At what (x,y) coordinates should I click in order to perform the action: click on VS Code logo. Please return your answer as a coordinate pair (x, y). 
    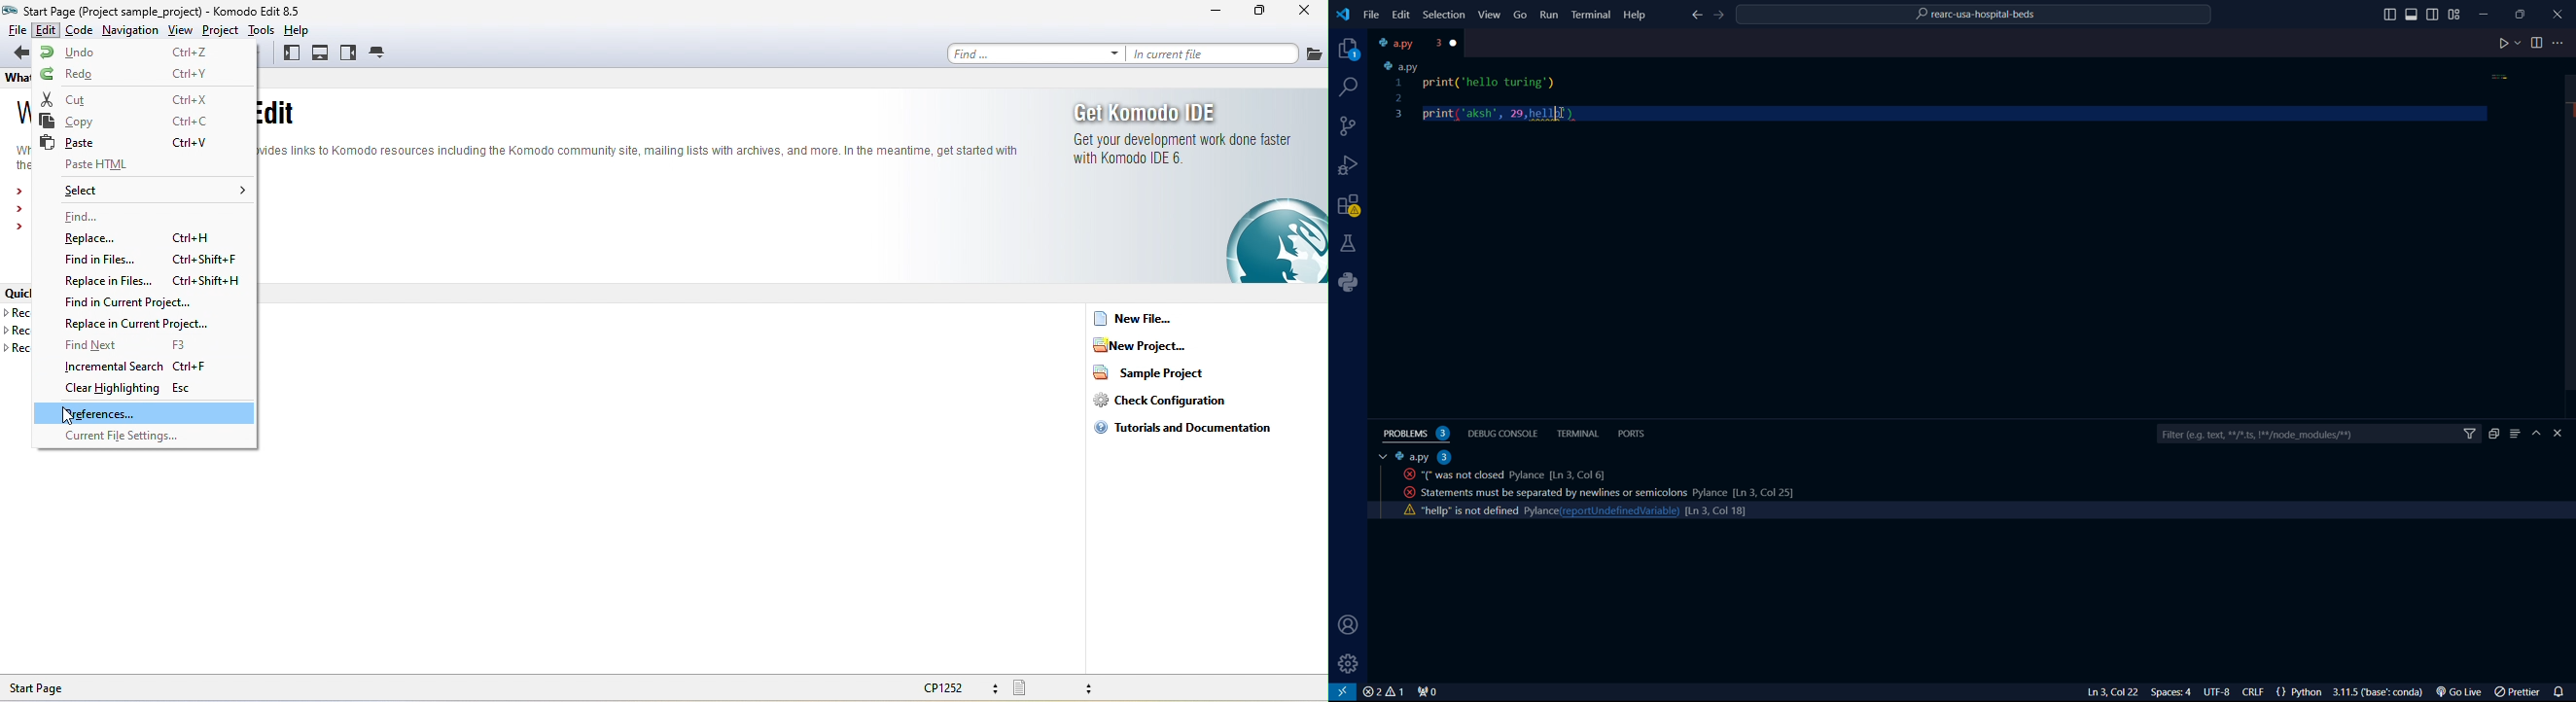
    Looking at the image, I should click on (1341, 13).